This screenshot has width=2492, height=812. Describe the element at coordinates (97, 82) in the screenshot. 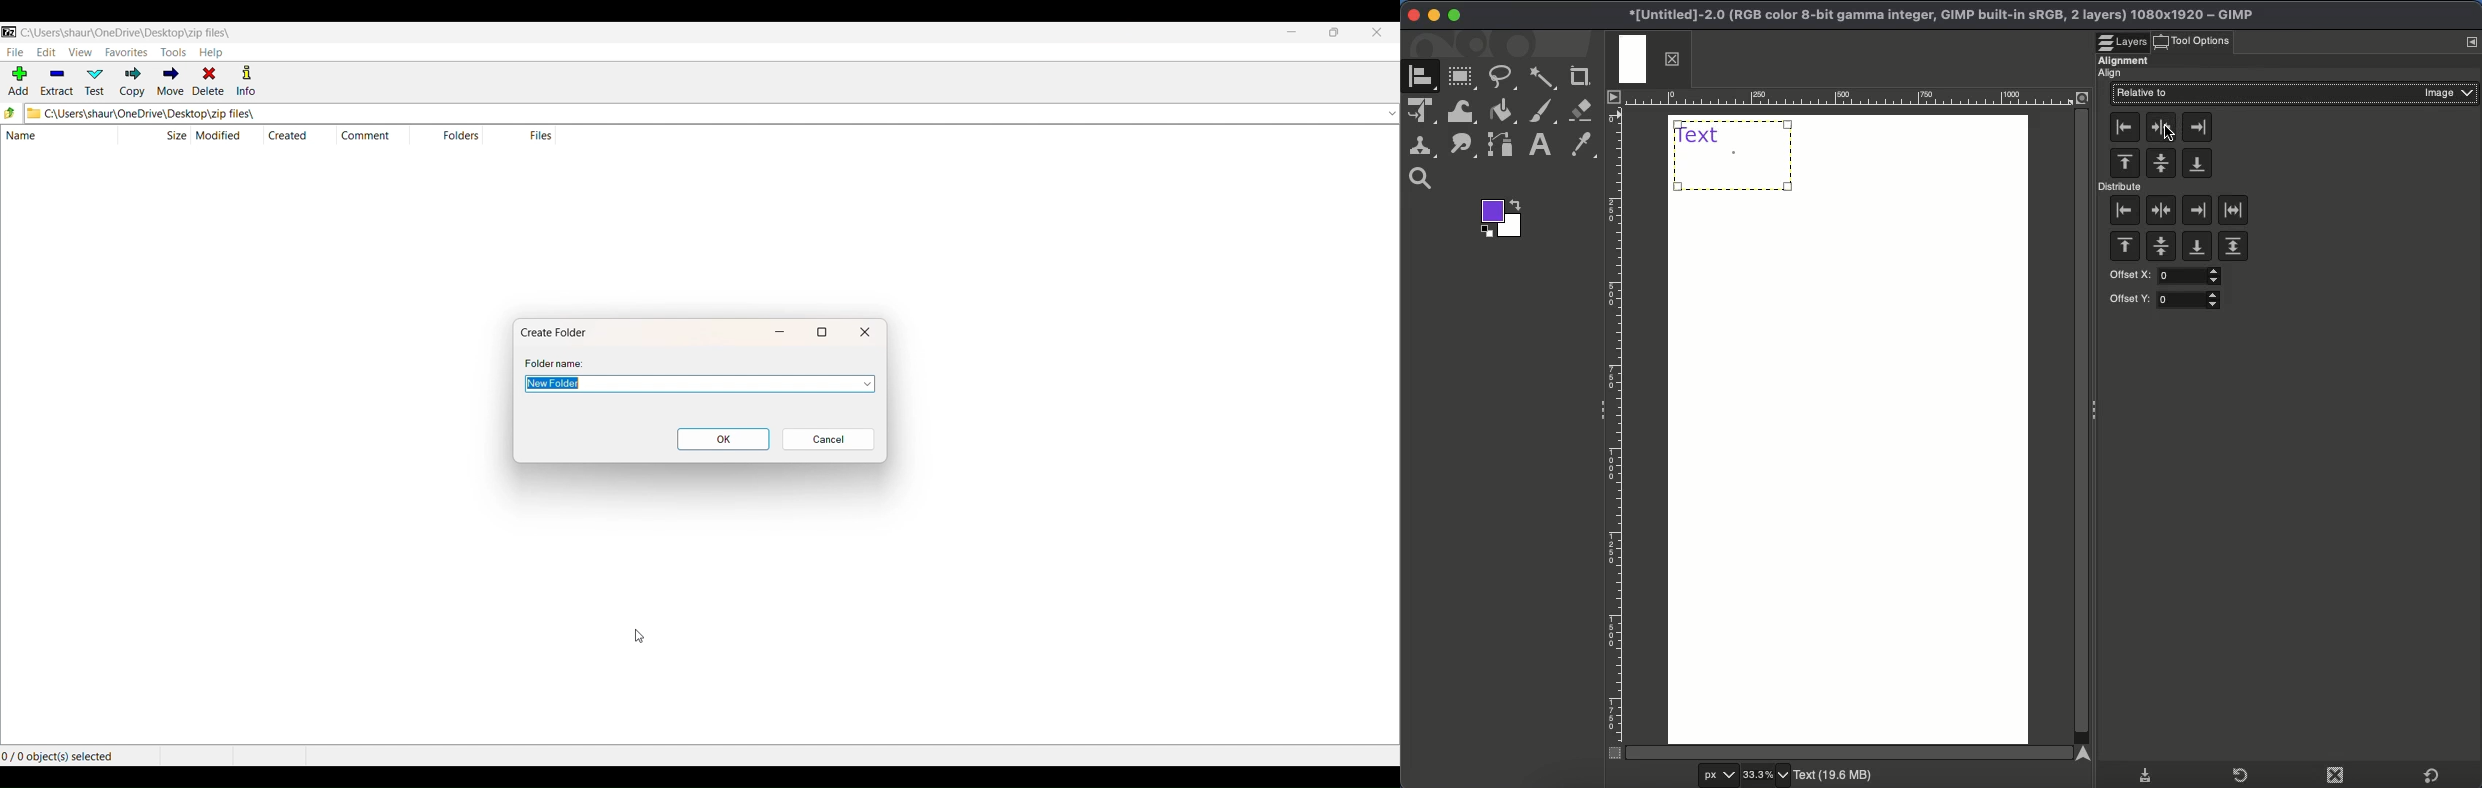

I see `TEST` at that location.